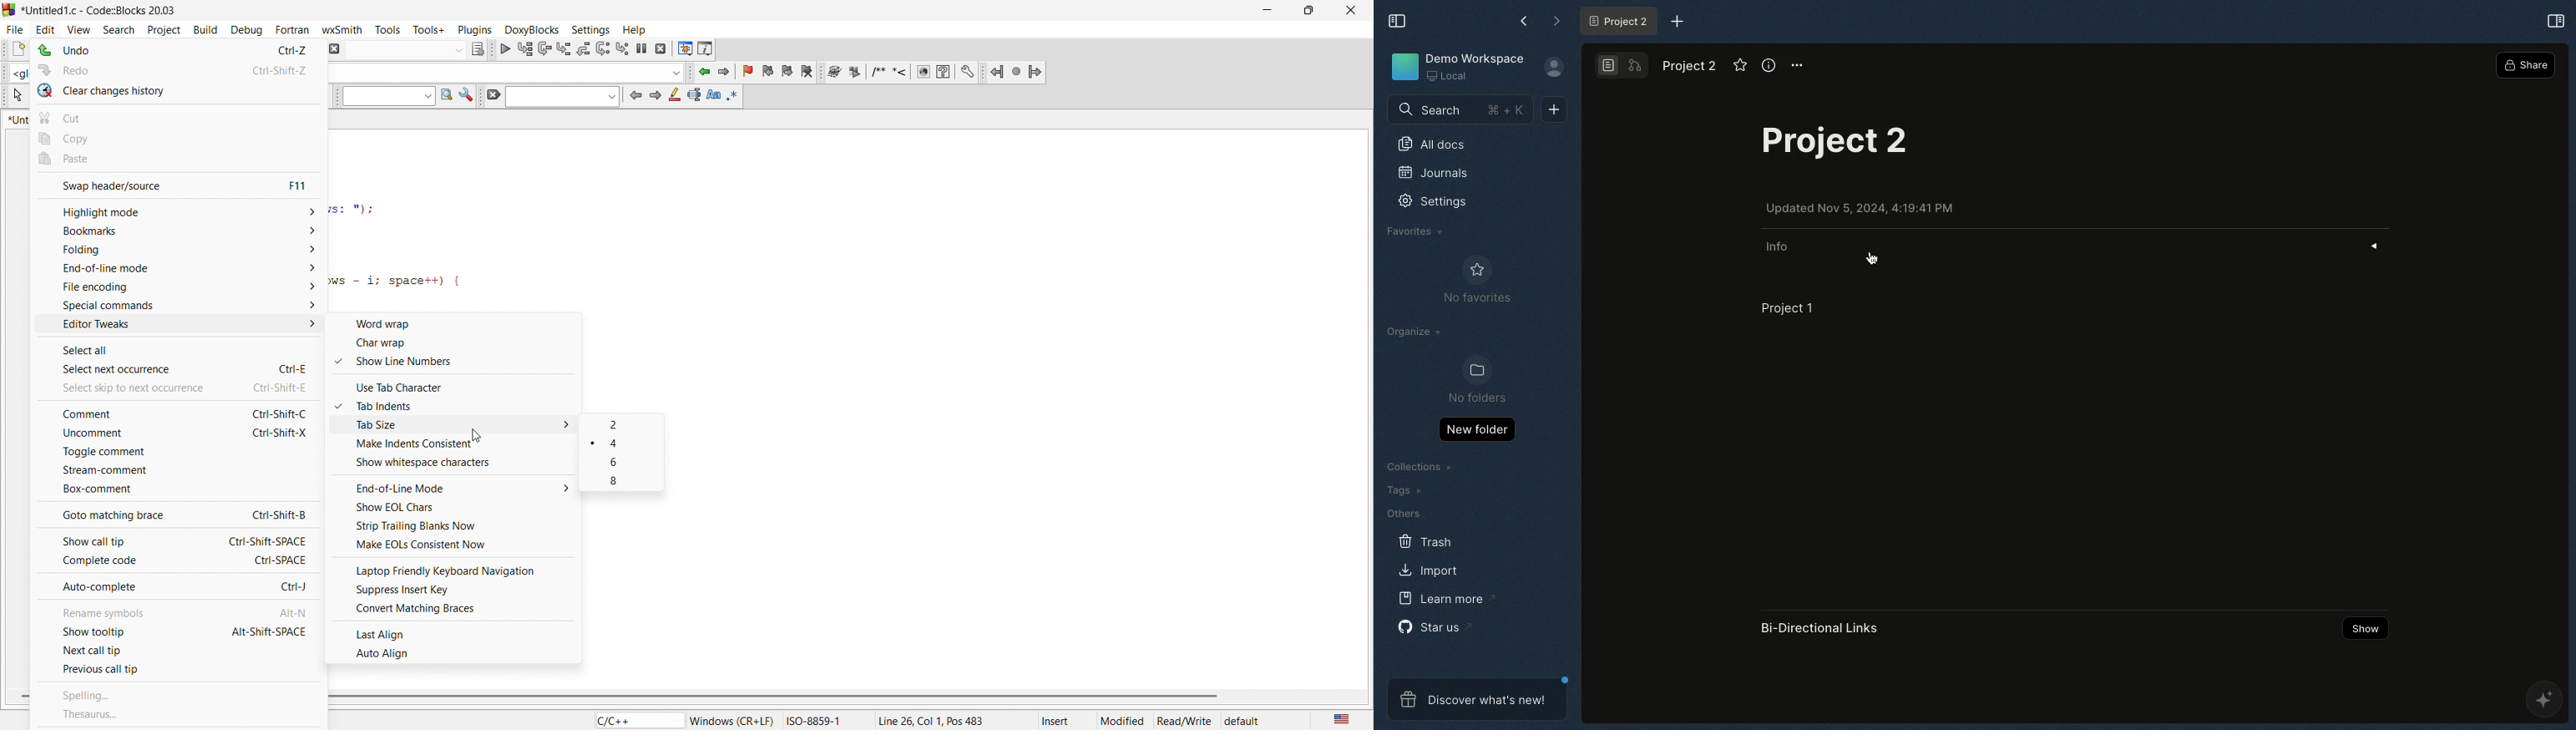 This screenshot has height=756, width=2576. What do you see at coordinates (480, 48) in the screenshot?
I see `icon` at bounding box center [480, 48].